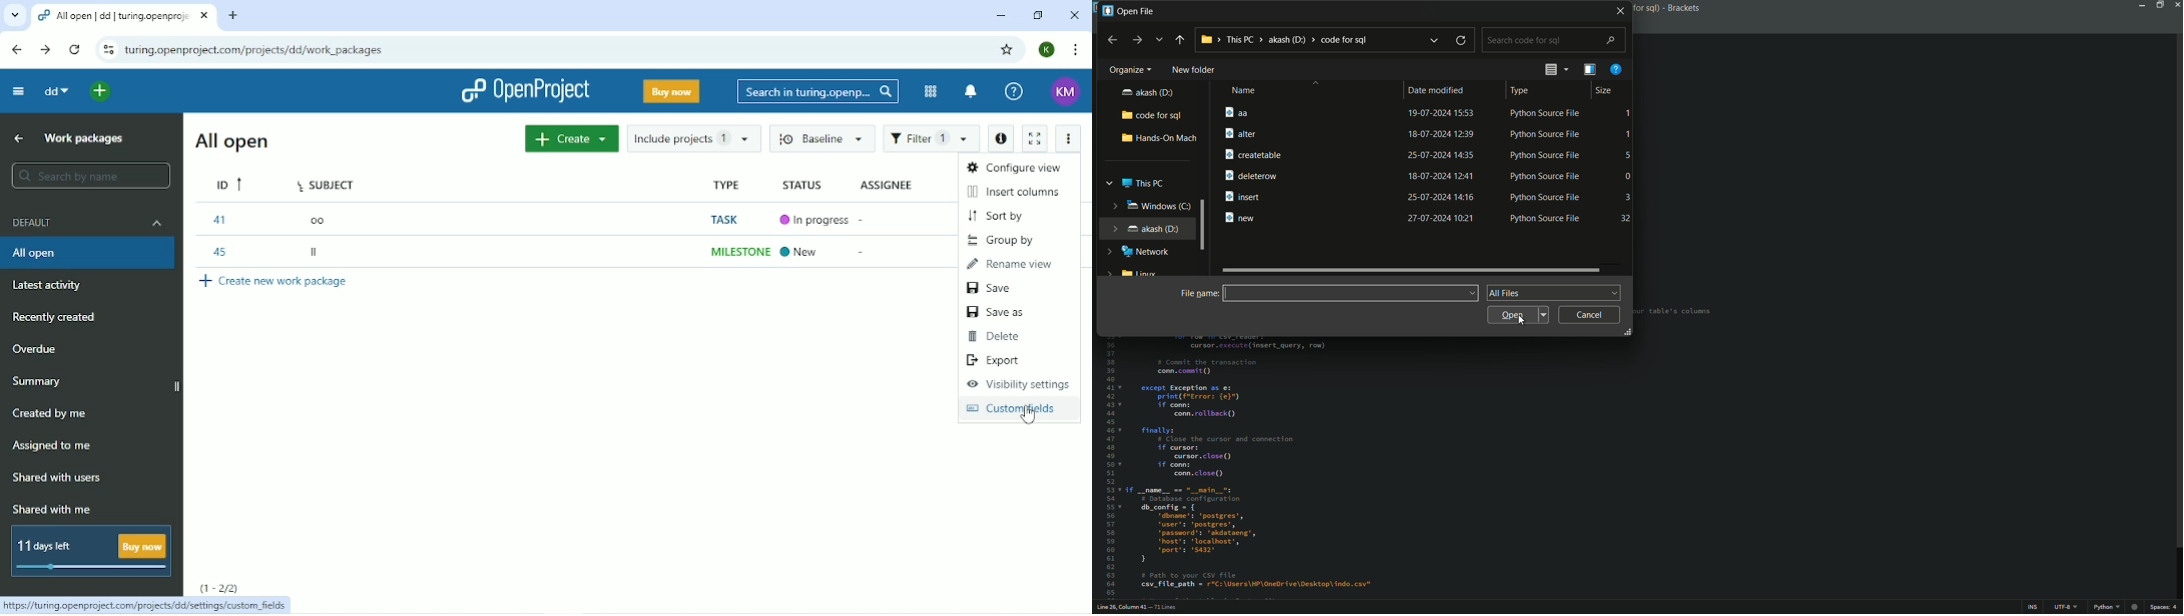 This screenshot has width=2184, height=616. Describe the element at coordinates (1603, 91) in the screenshot. I see `size` at that location.